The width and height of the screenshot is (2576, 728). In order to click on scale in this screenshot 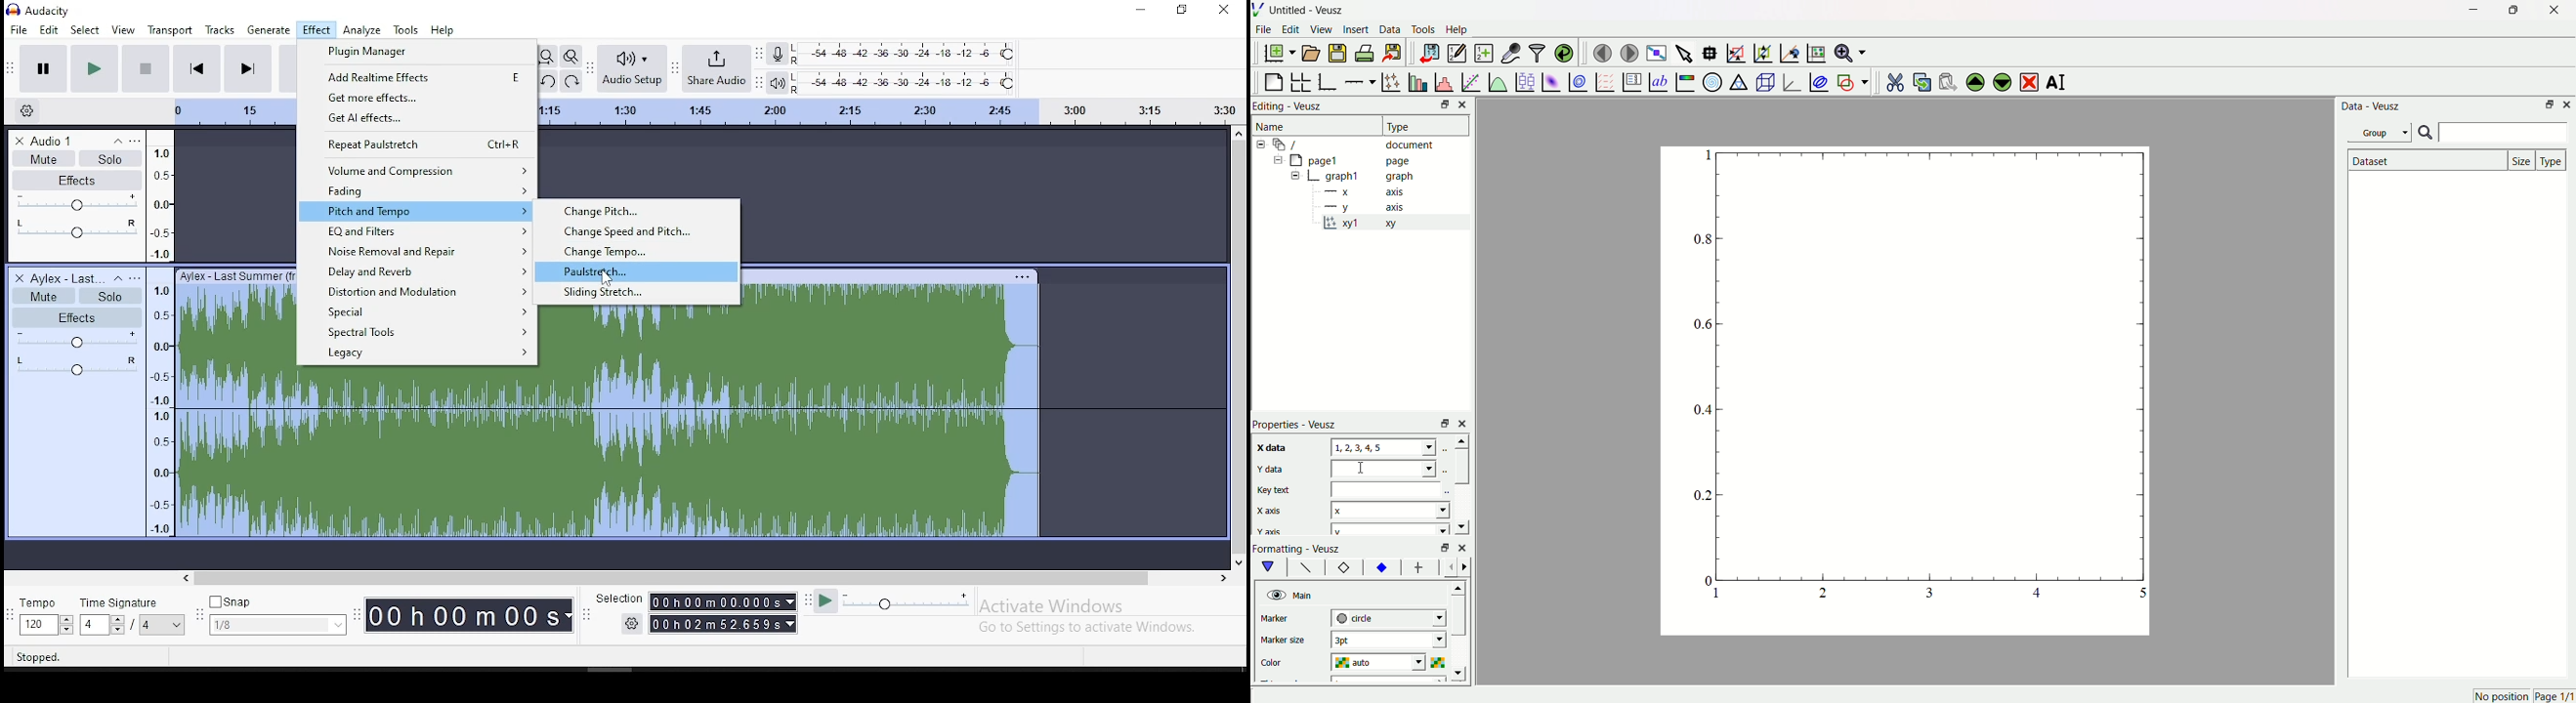, I will do `click(160, 333)`.